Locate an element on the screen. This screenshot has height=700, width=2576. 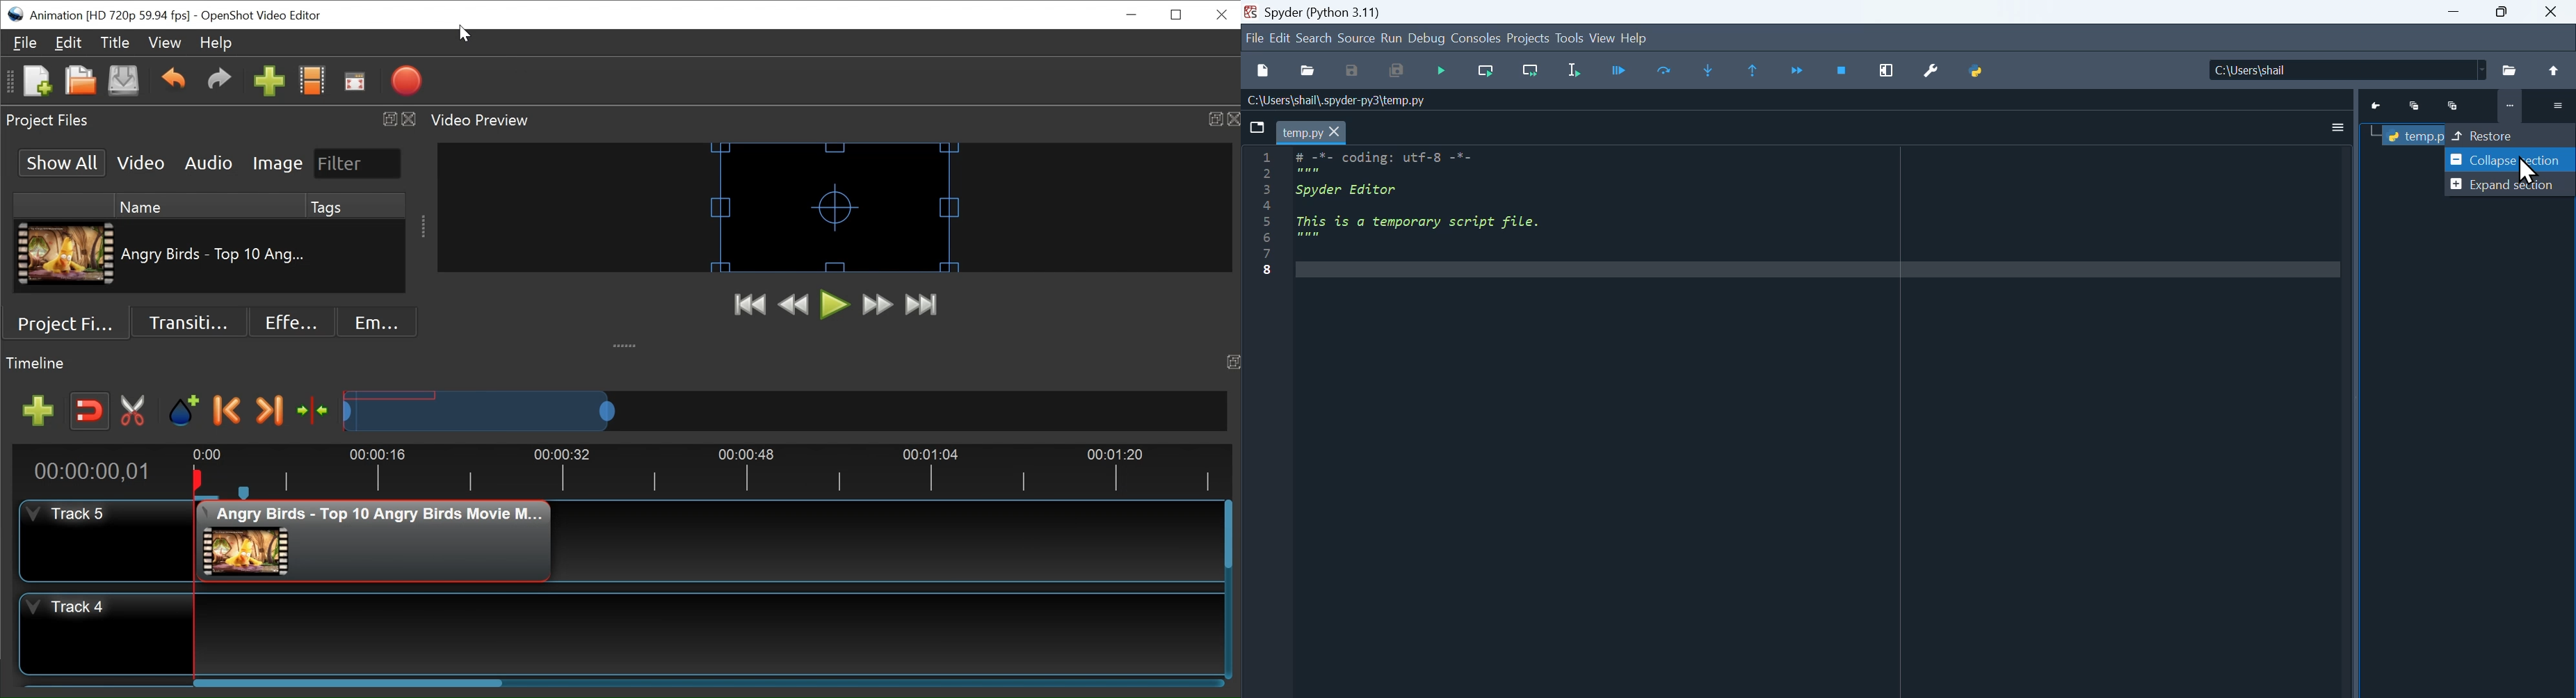
Collapse Section is located at coordinates (2506, 159).